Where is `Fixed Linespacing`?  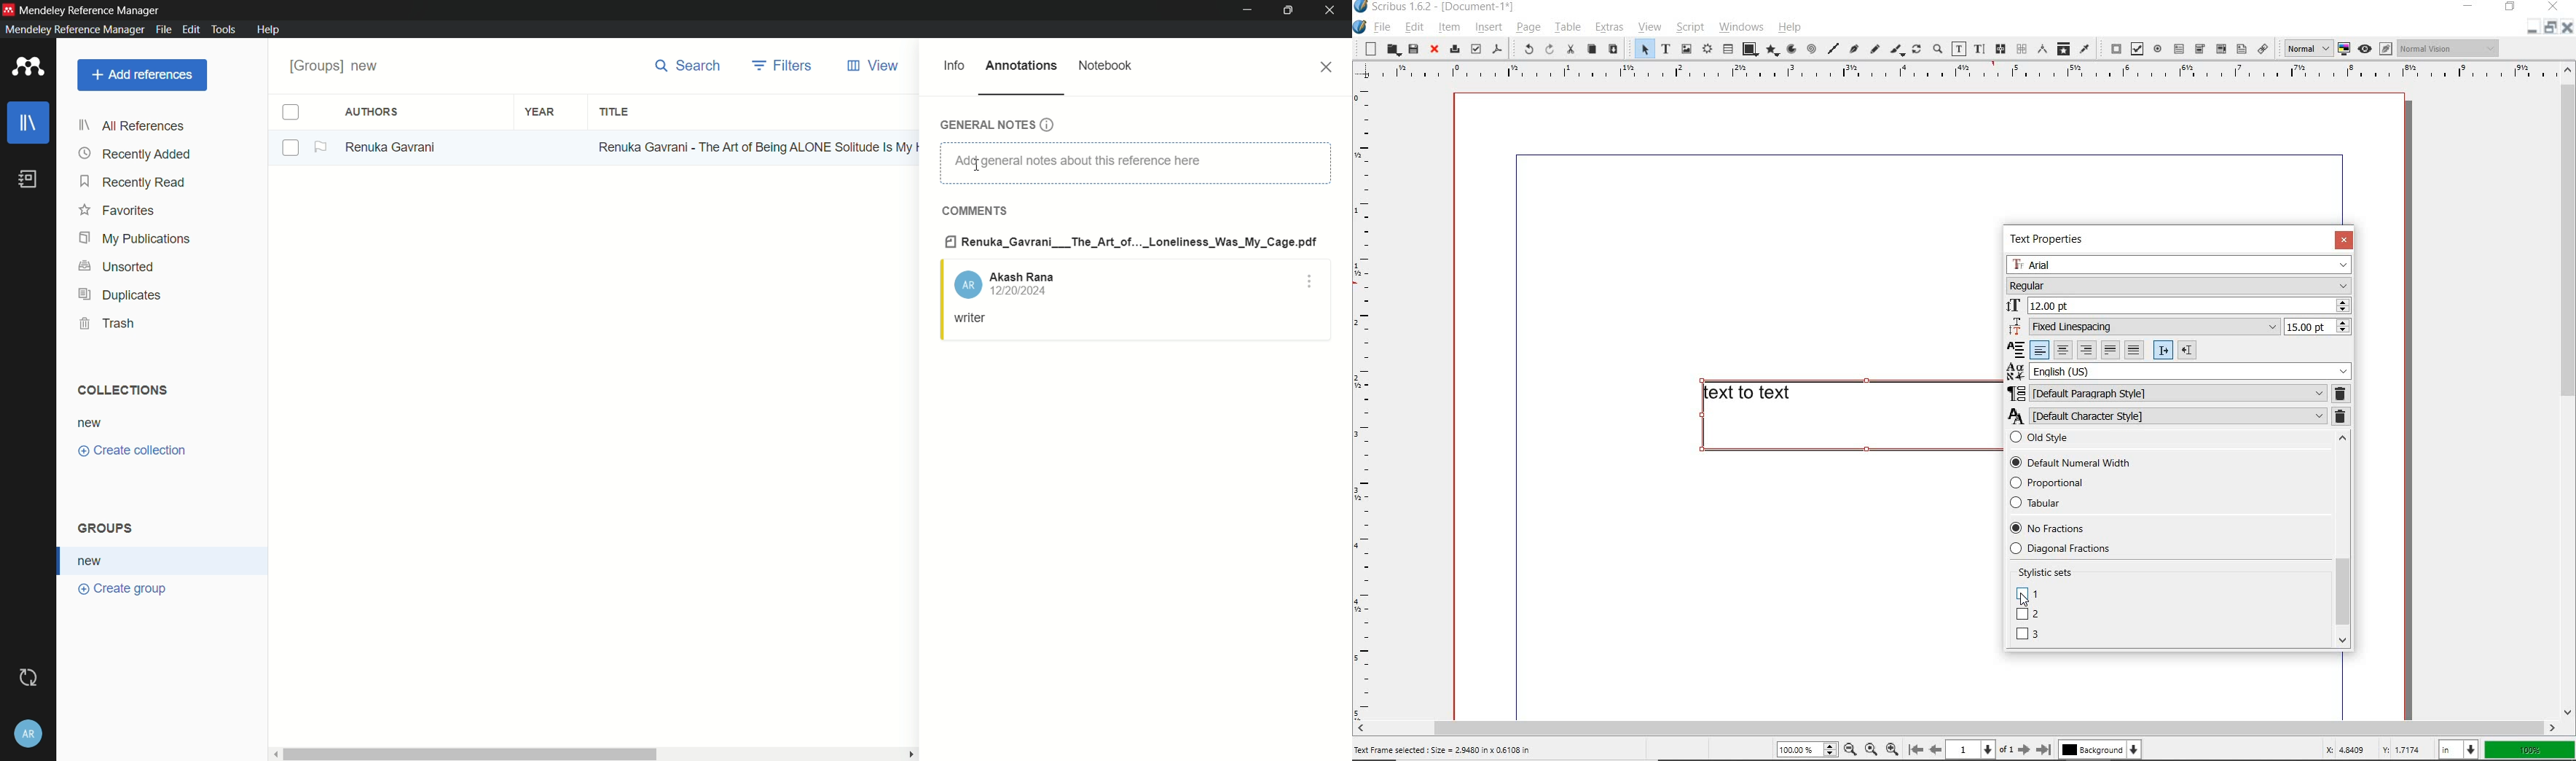 Fixed Linespacing is located at coordinates (2143, 326).